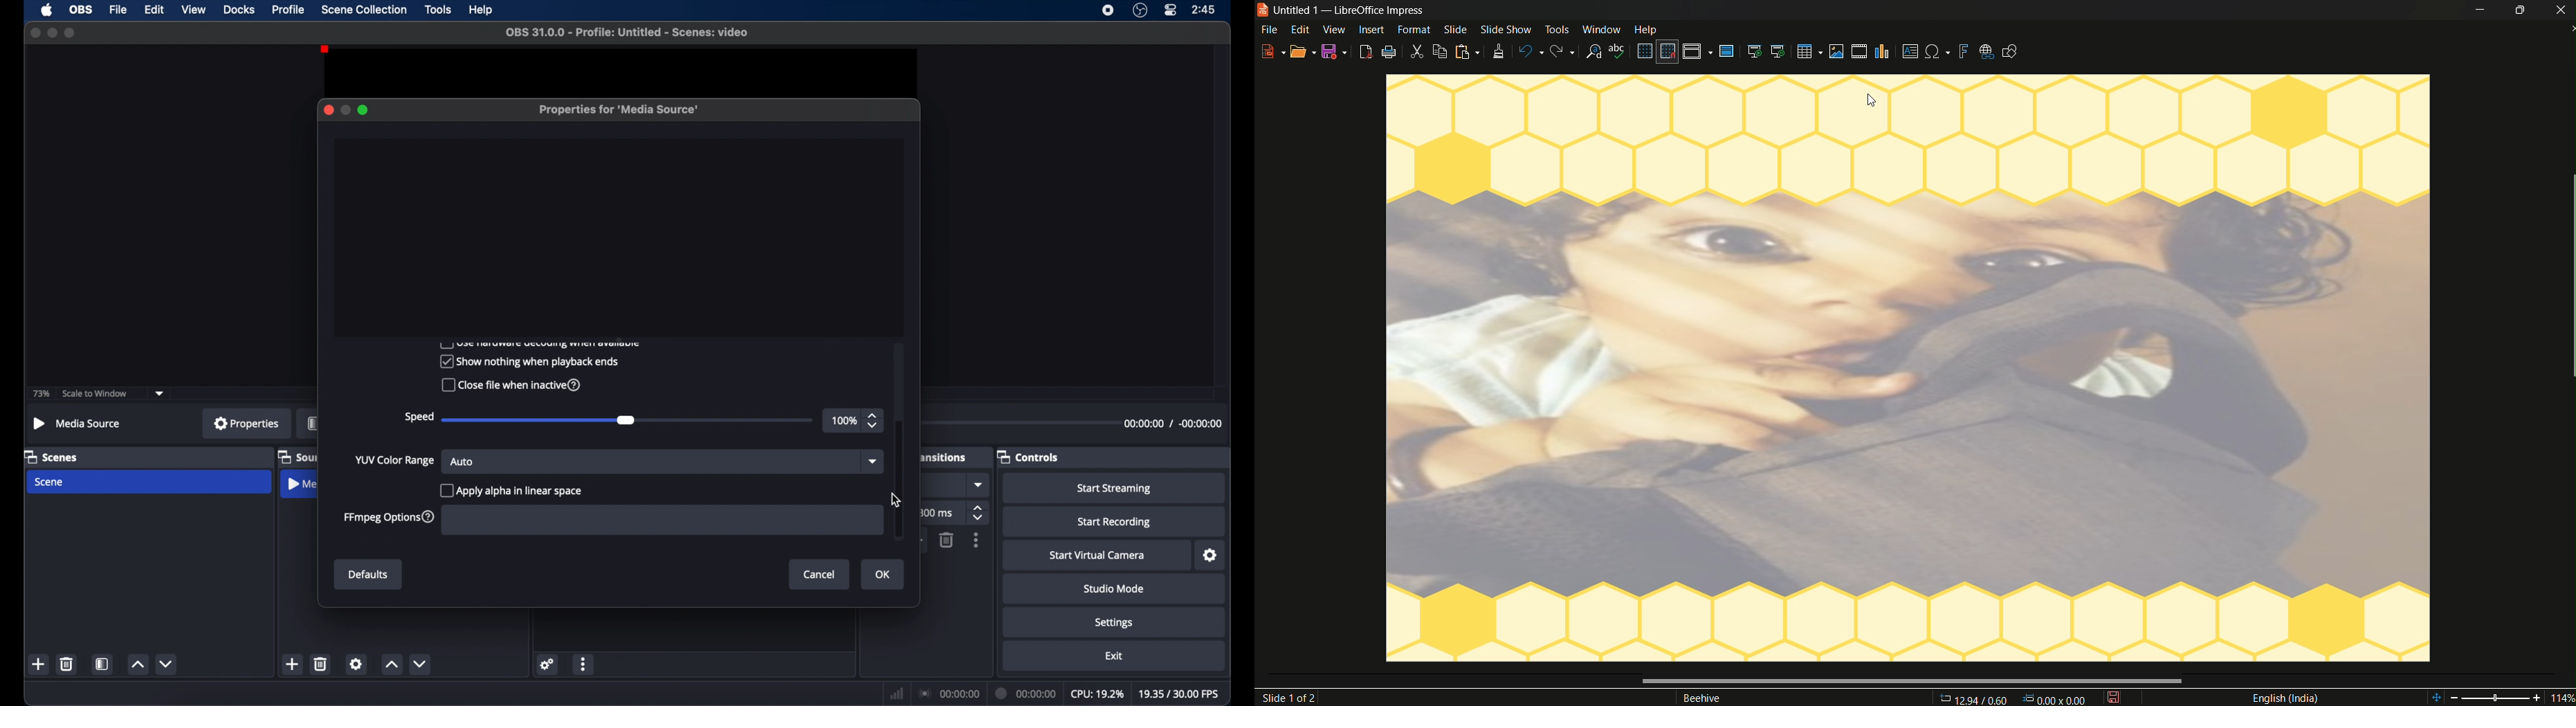 The width and height of the screenshot is (2576, 728). I want to click on maximize, so click(71, 33).